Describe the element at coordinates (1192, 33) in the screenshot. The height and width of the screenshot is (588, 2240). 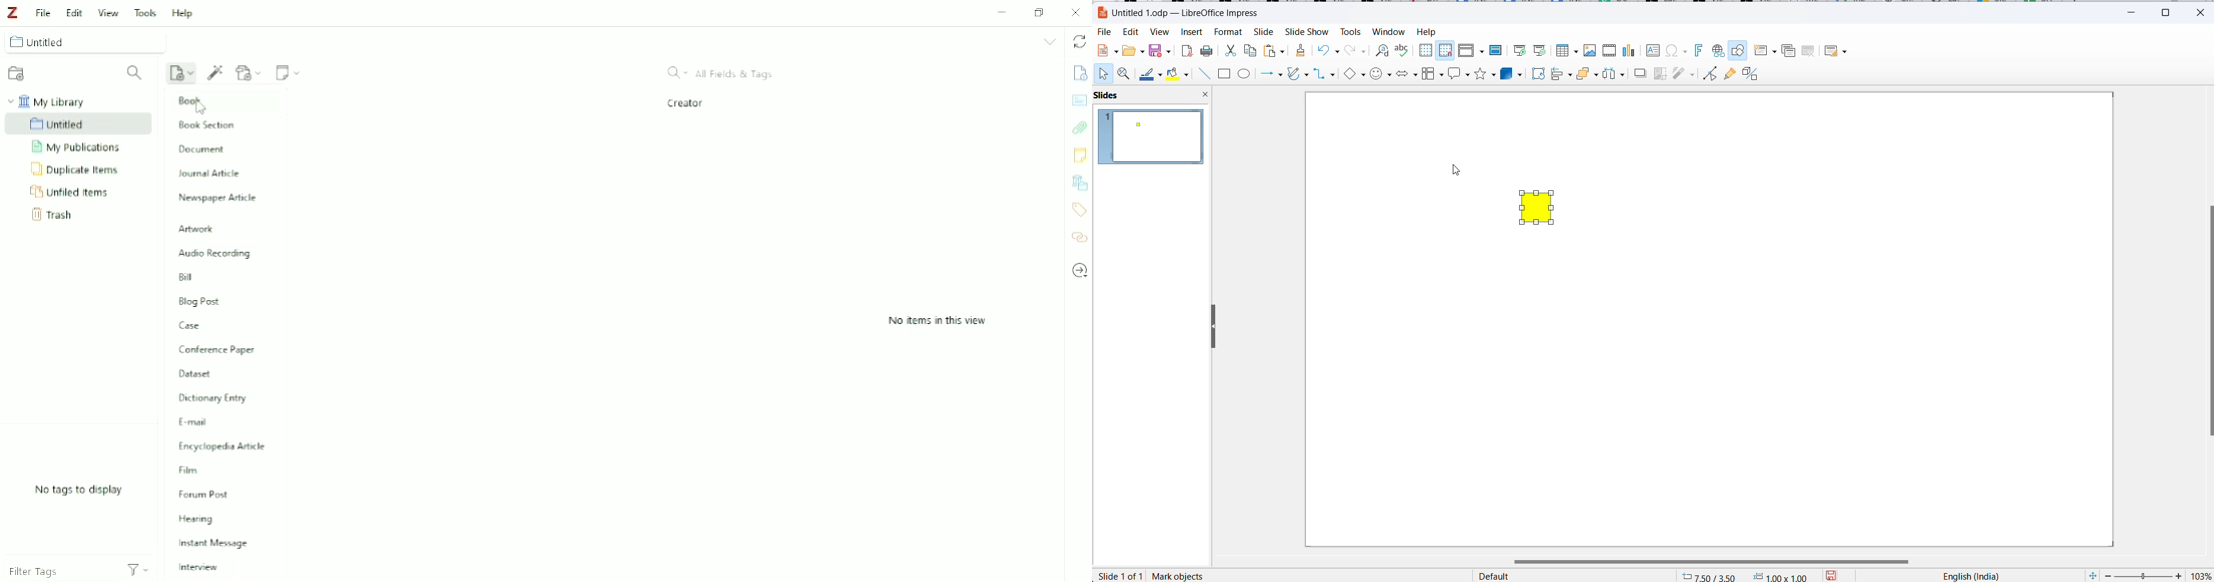
I see `Insert` at that location.